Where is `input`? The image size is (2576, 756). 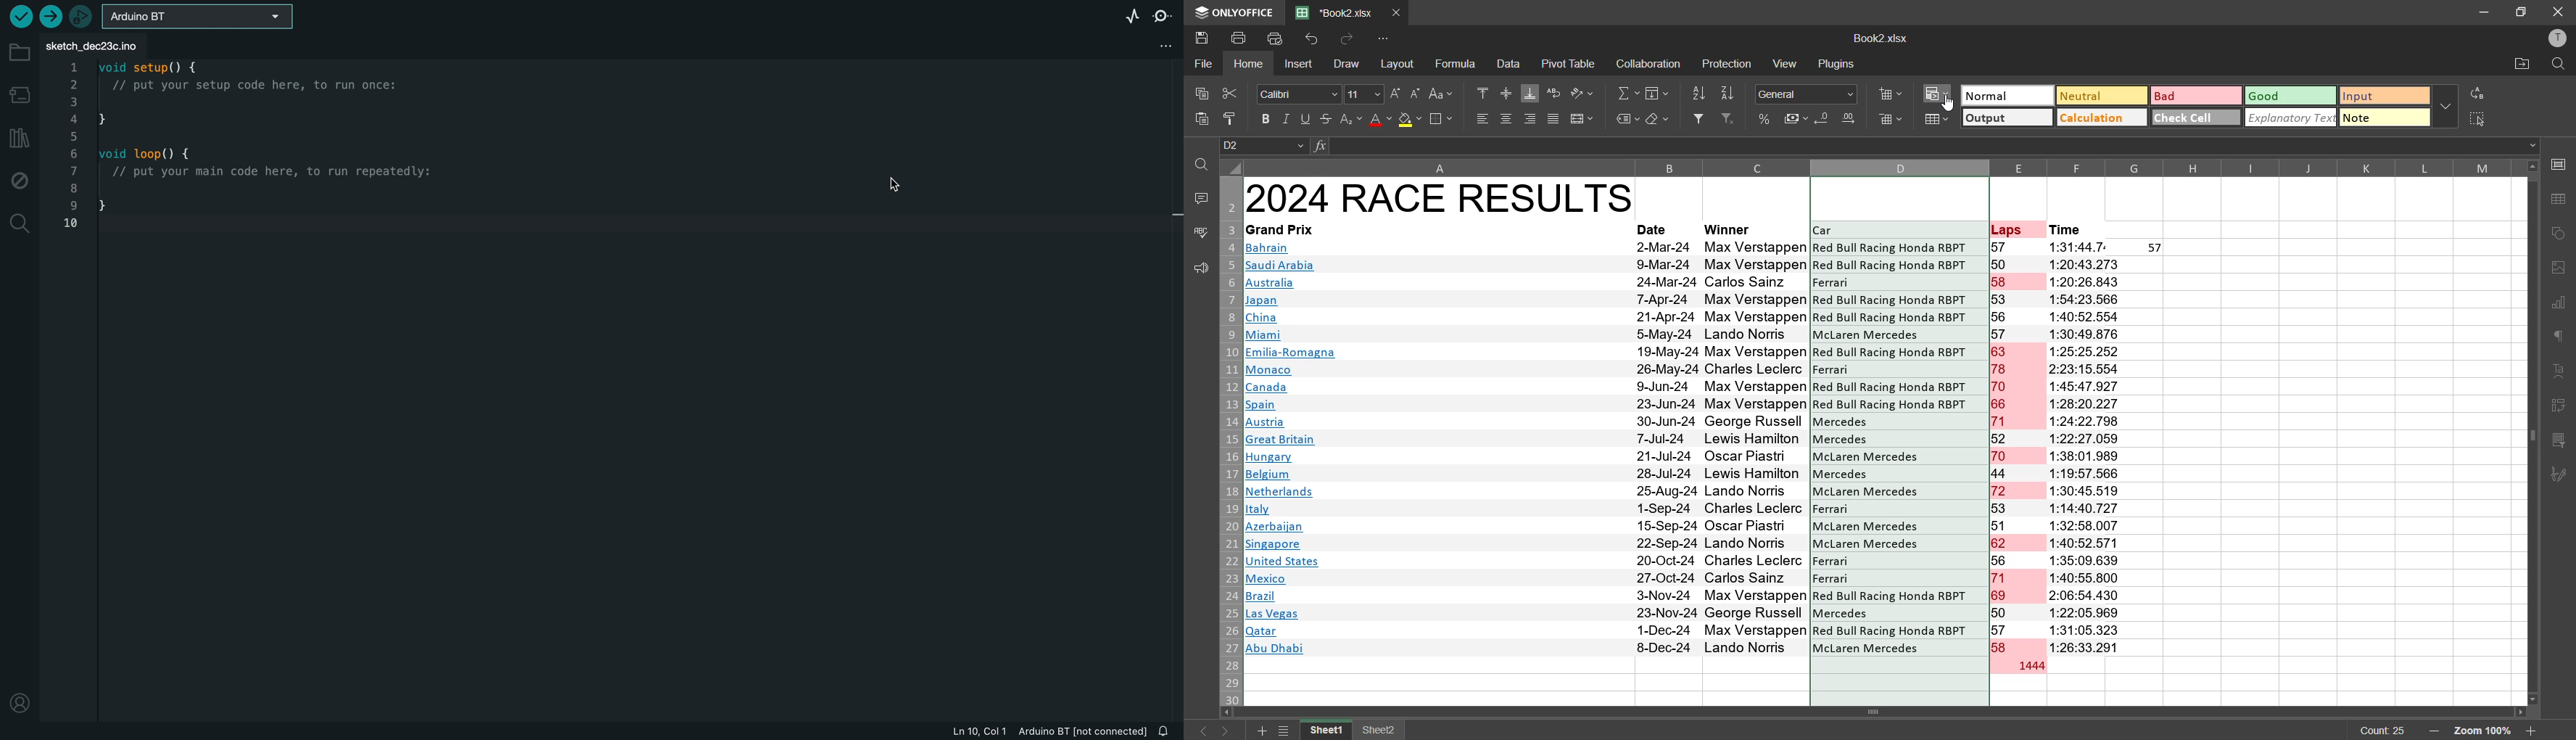
input is located at coordinates (2385, 96).